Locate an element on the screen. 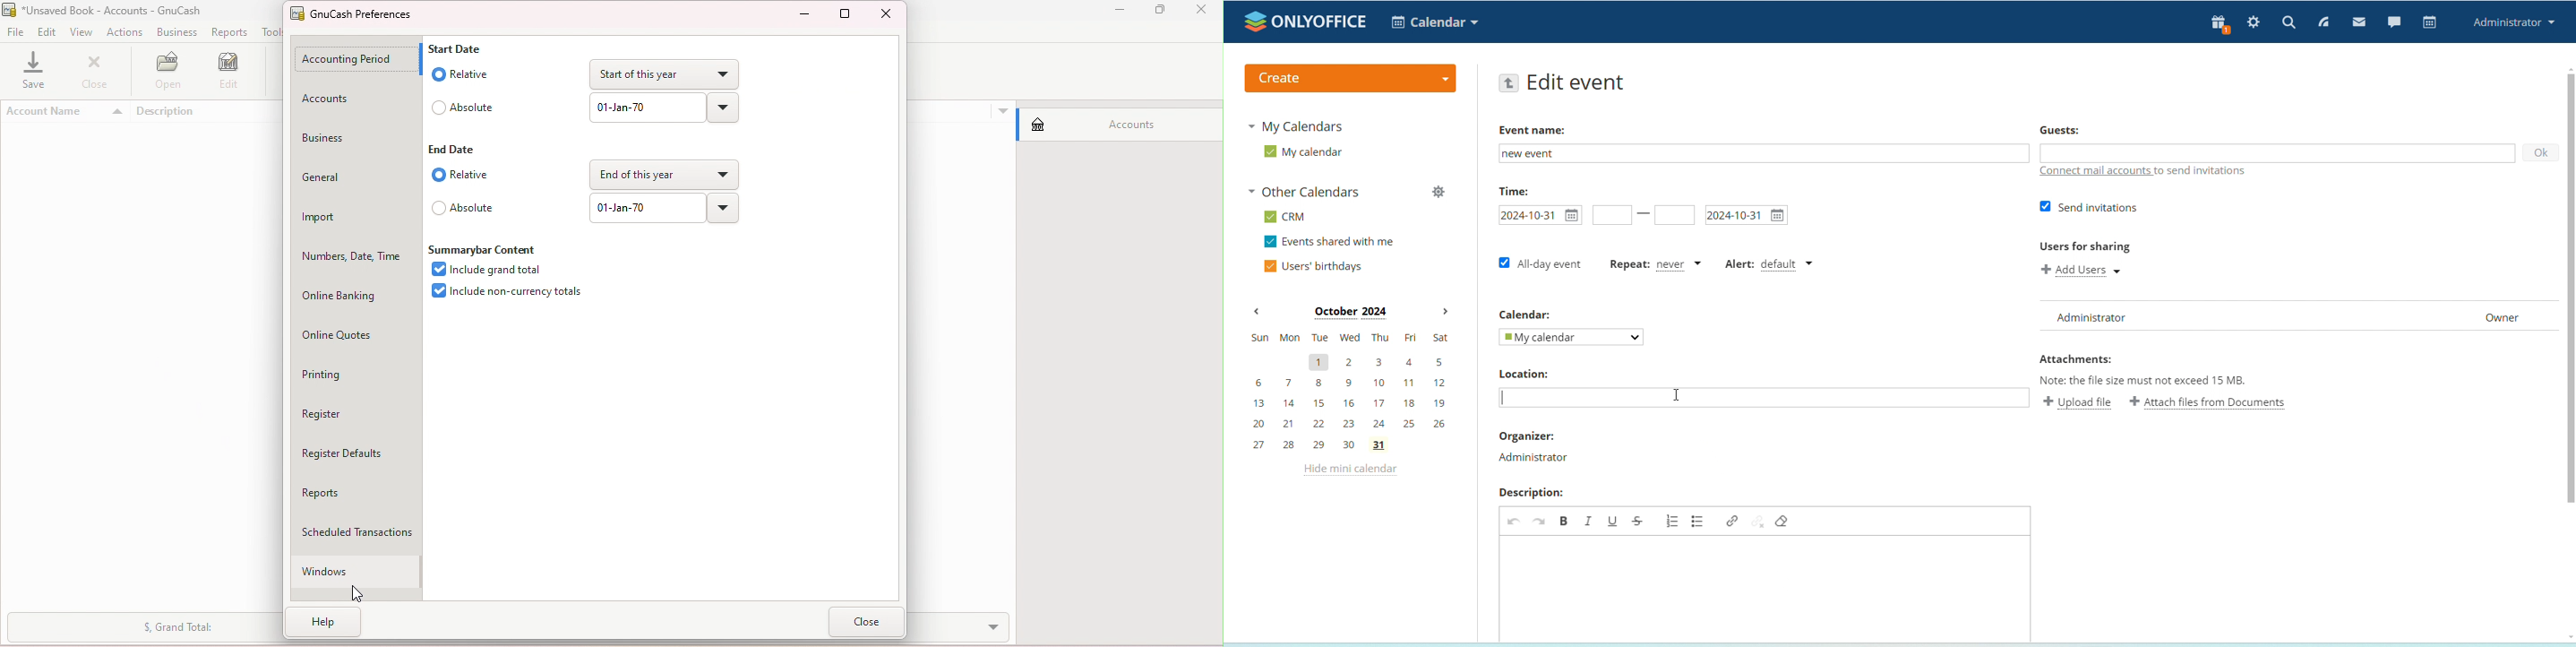 The height and width of the screenshot is (672, 2576). Drop down is located at coordinates (666, 173).